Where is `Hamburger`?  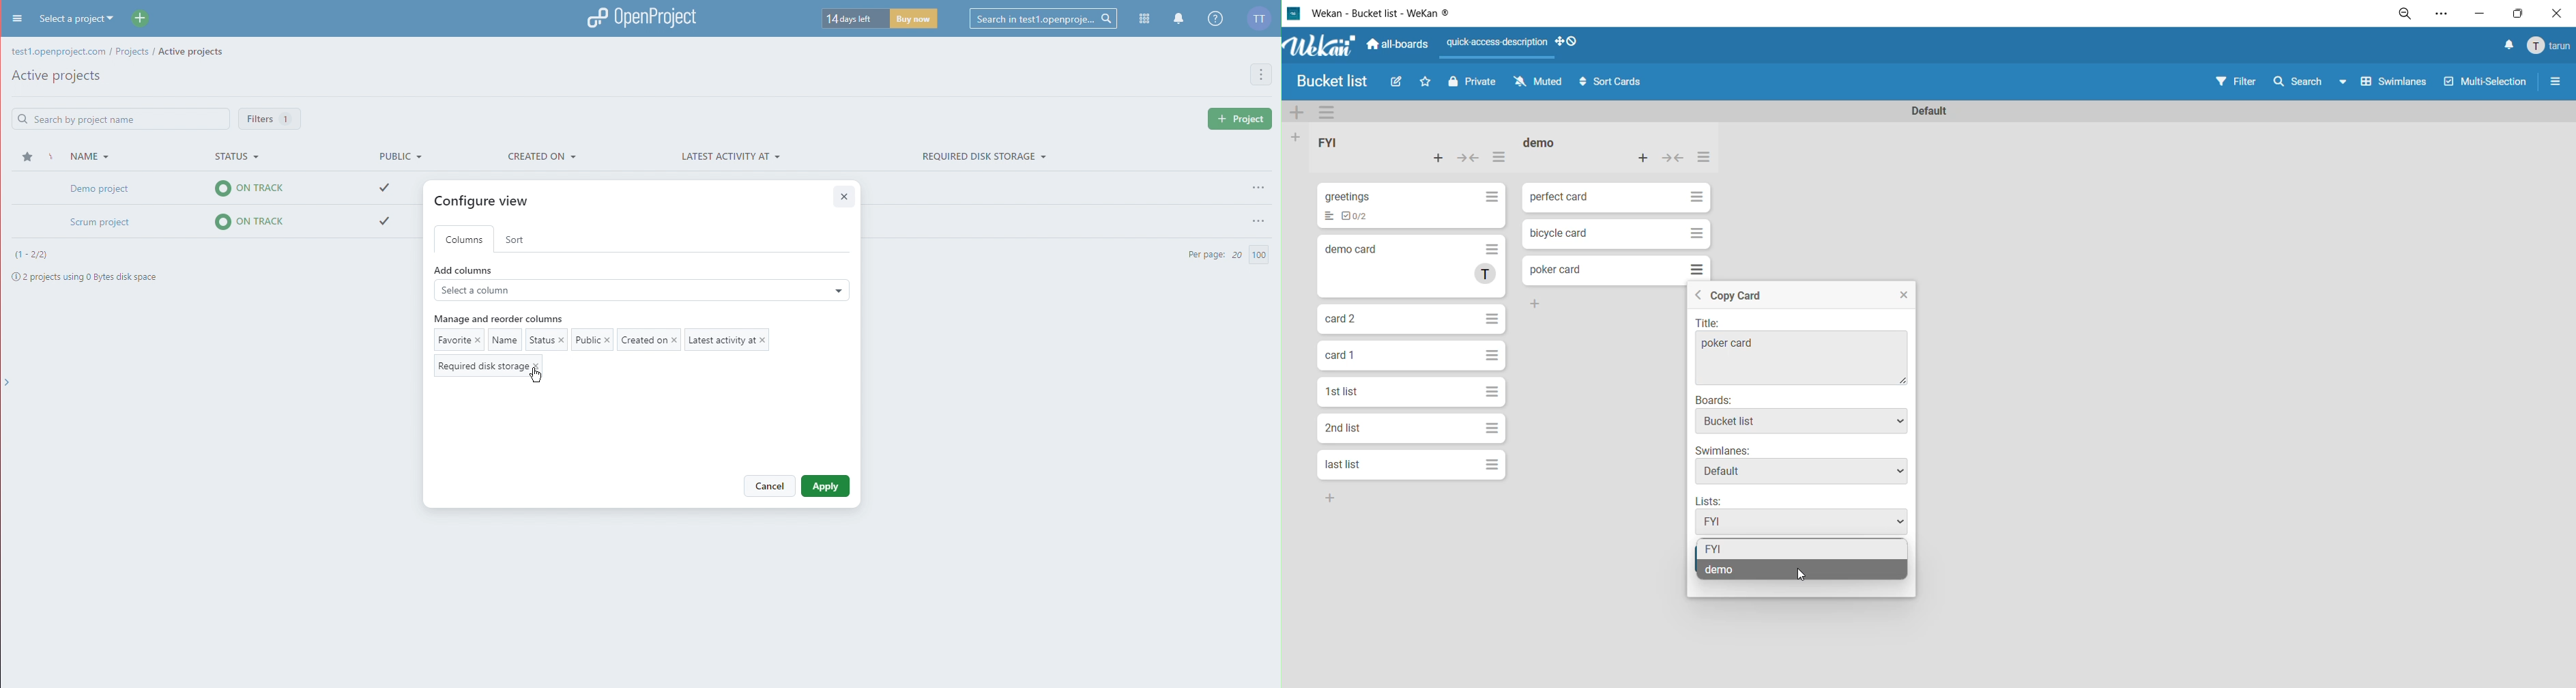 Hamburger is located at coordinates (1490, 248).